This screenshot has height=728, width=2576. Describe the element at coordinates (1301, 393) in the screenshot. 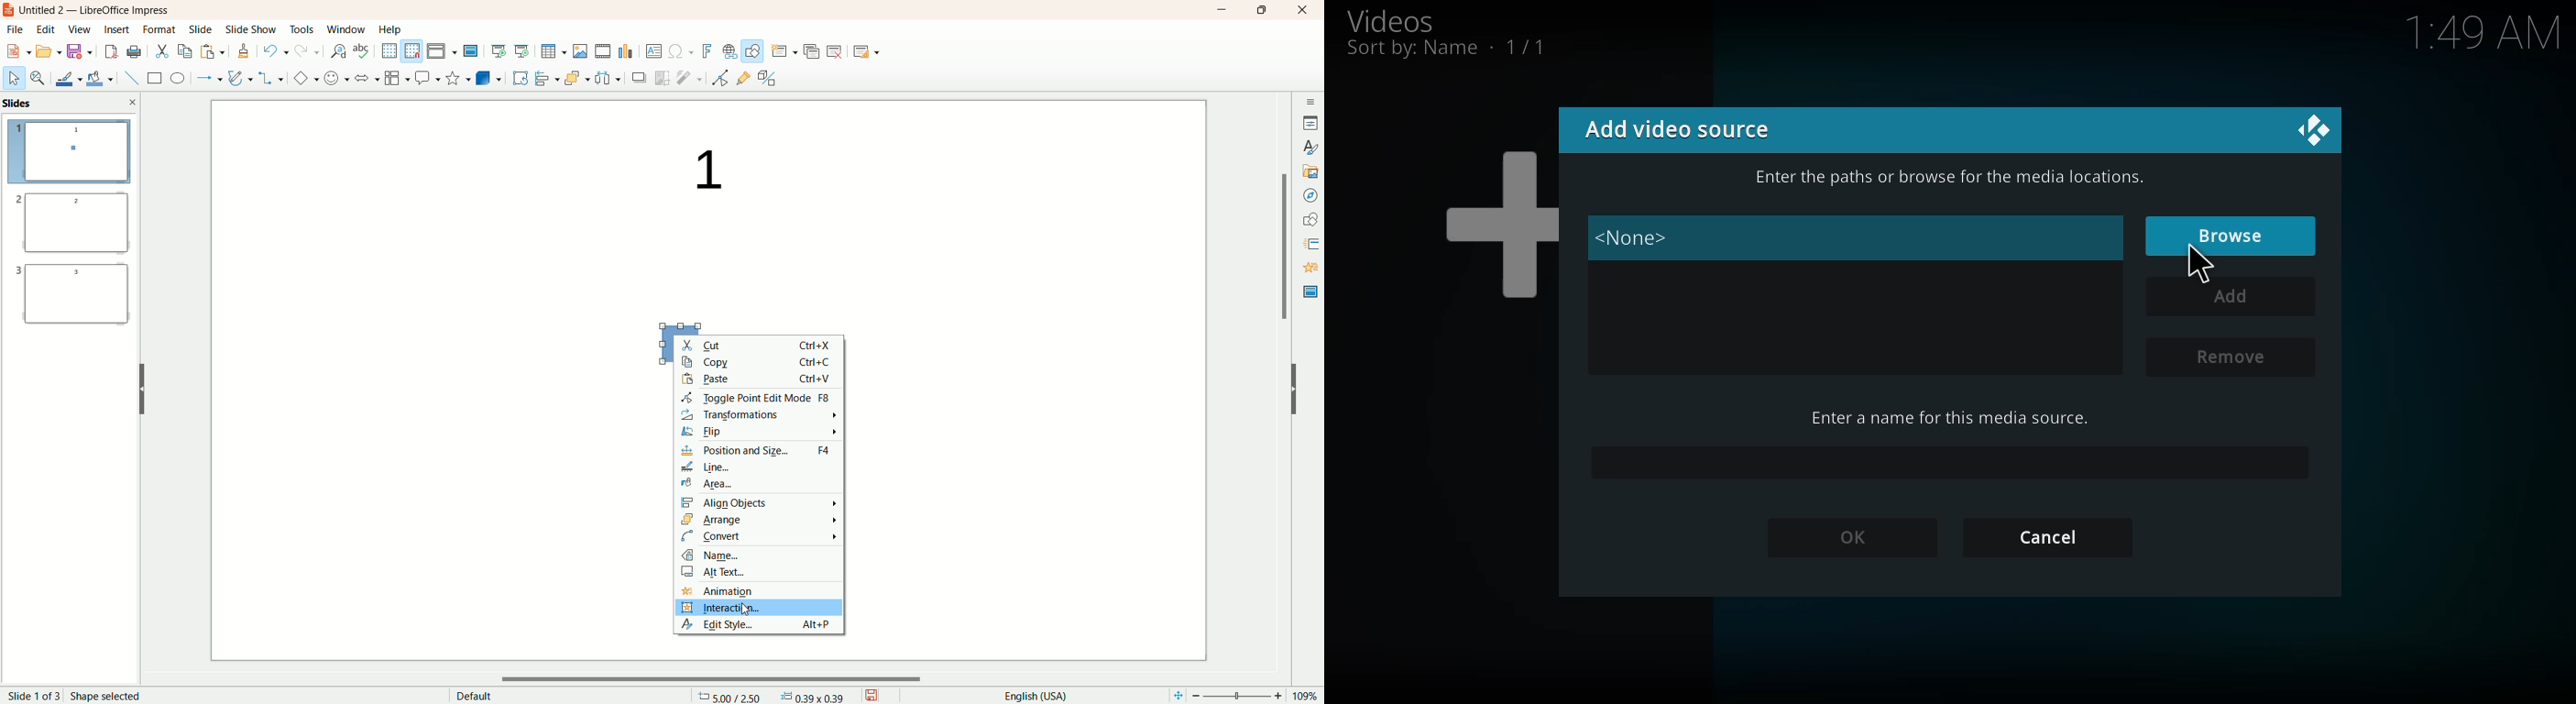

I see `hide` at that location.